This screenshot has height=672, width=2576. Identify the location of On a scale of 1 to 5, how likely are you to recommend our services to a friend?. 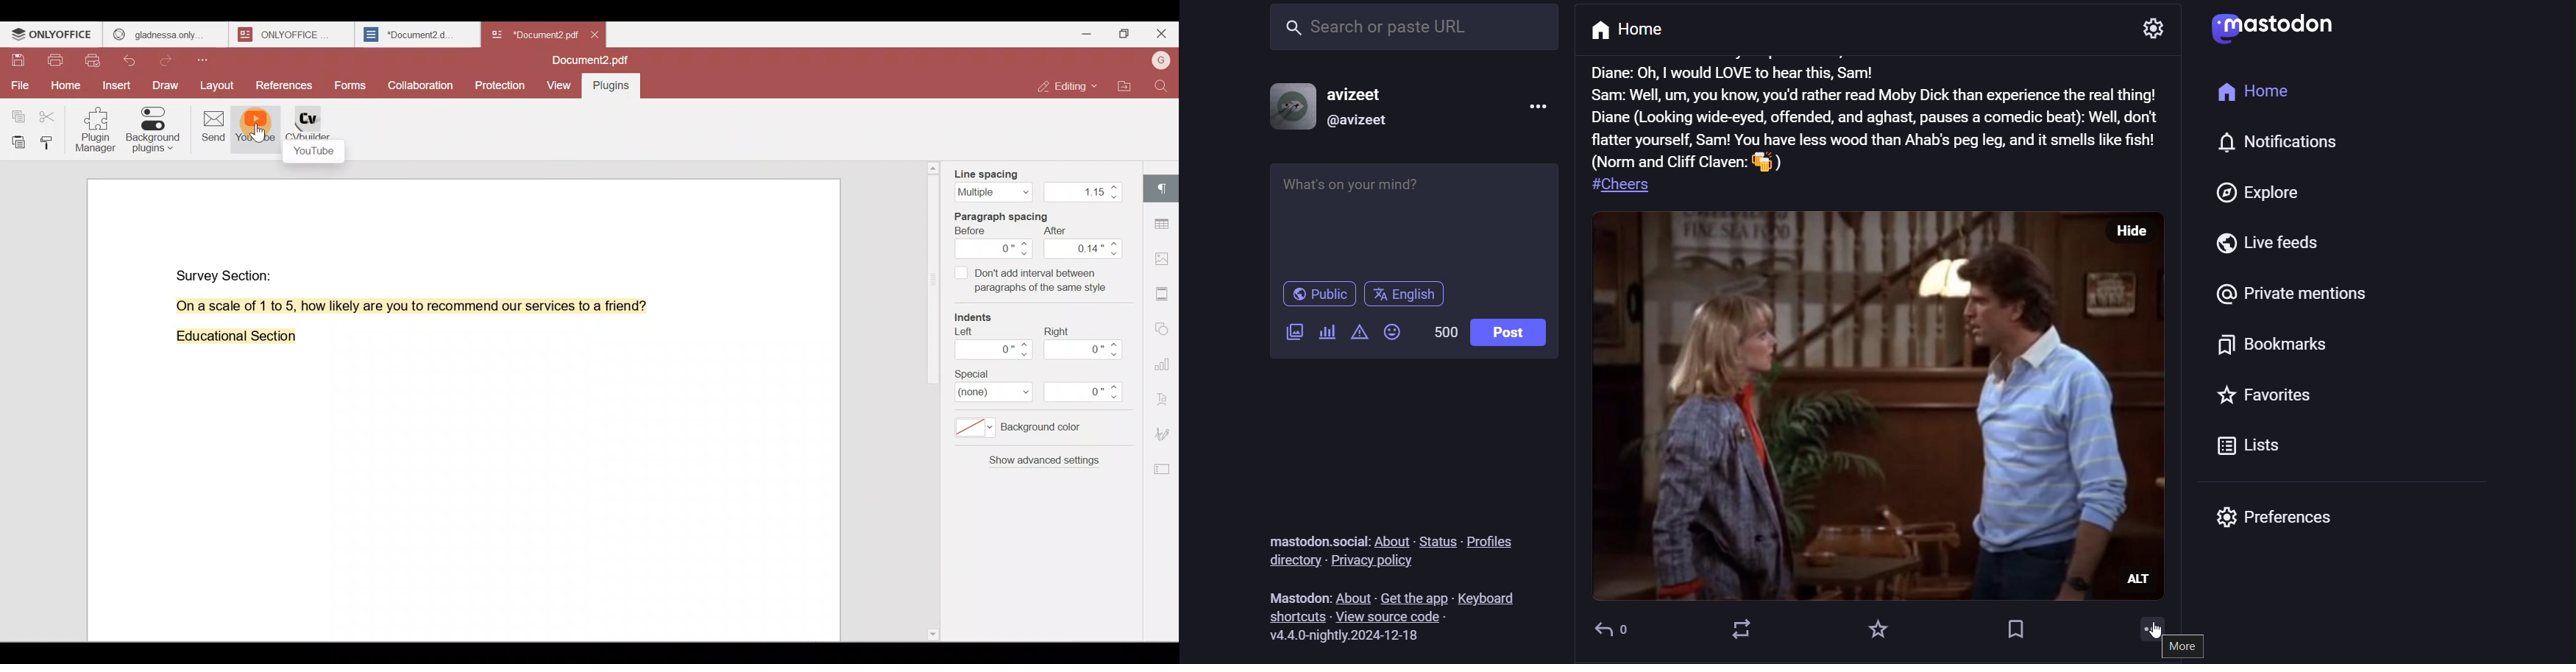
(398, 306).